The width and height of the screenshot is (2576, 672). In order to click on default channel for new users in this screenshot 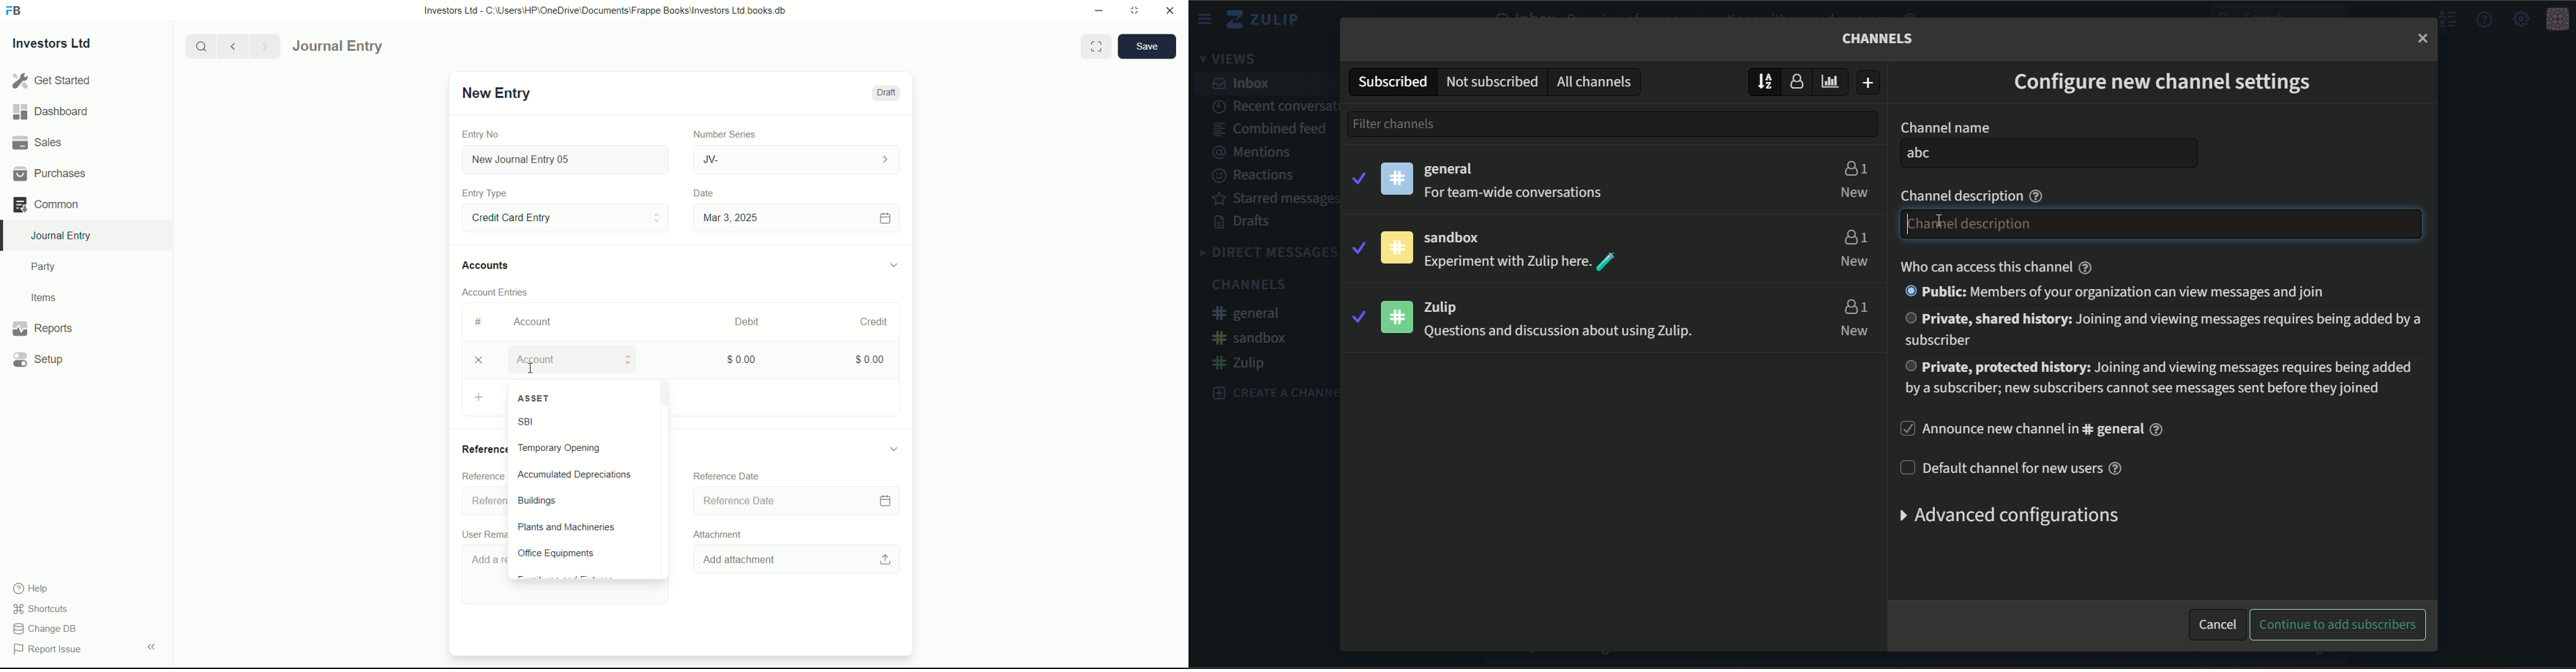, I will do `click(2017, 468)`.